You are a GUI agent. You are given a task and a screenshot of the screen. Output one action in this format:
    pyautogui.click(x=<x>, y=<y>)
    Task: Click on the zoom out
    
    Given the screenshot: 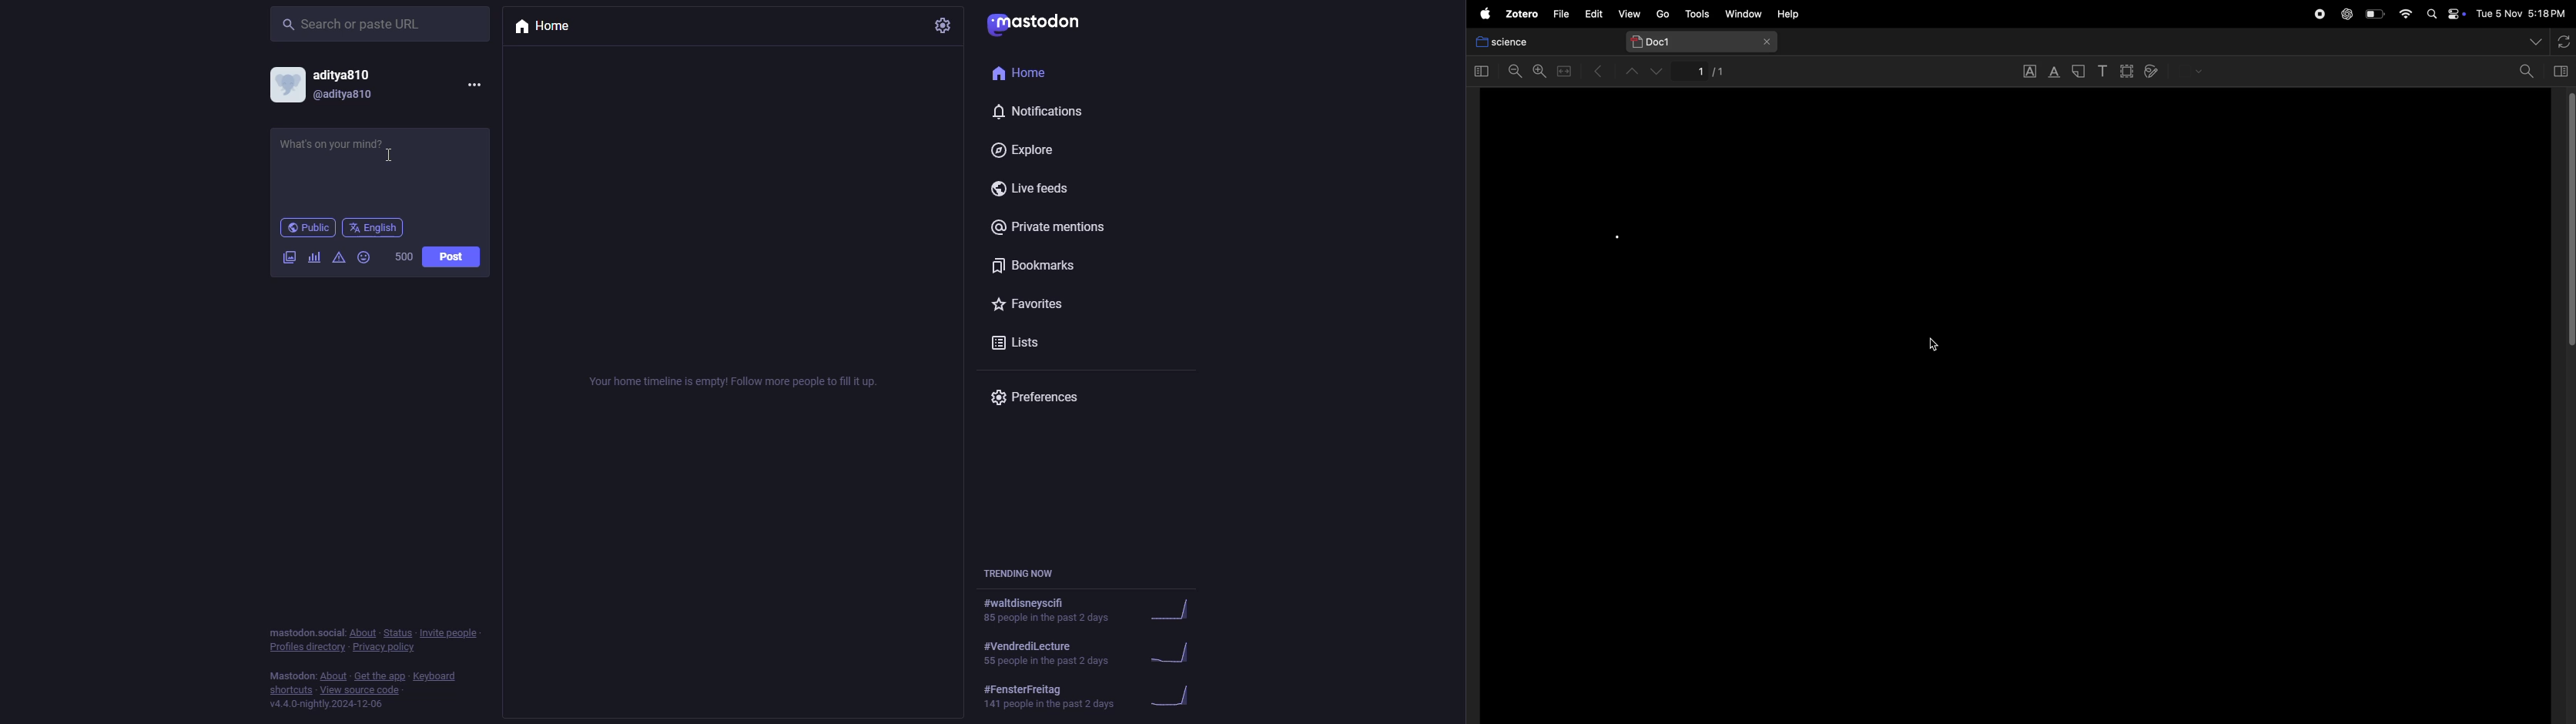 What is the action you would take?
    pyautogui.click(x=1515, y=71)
    